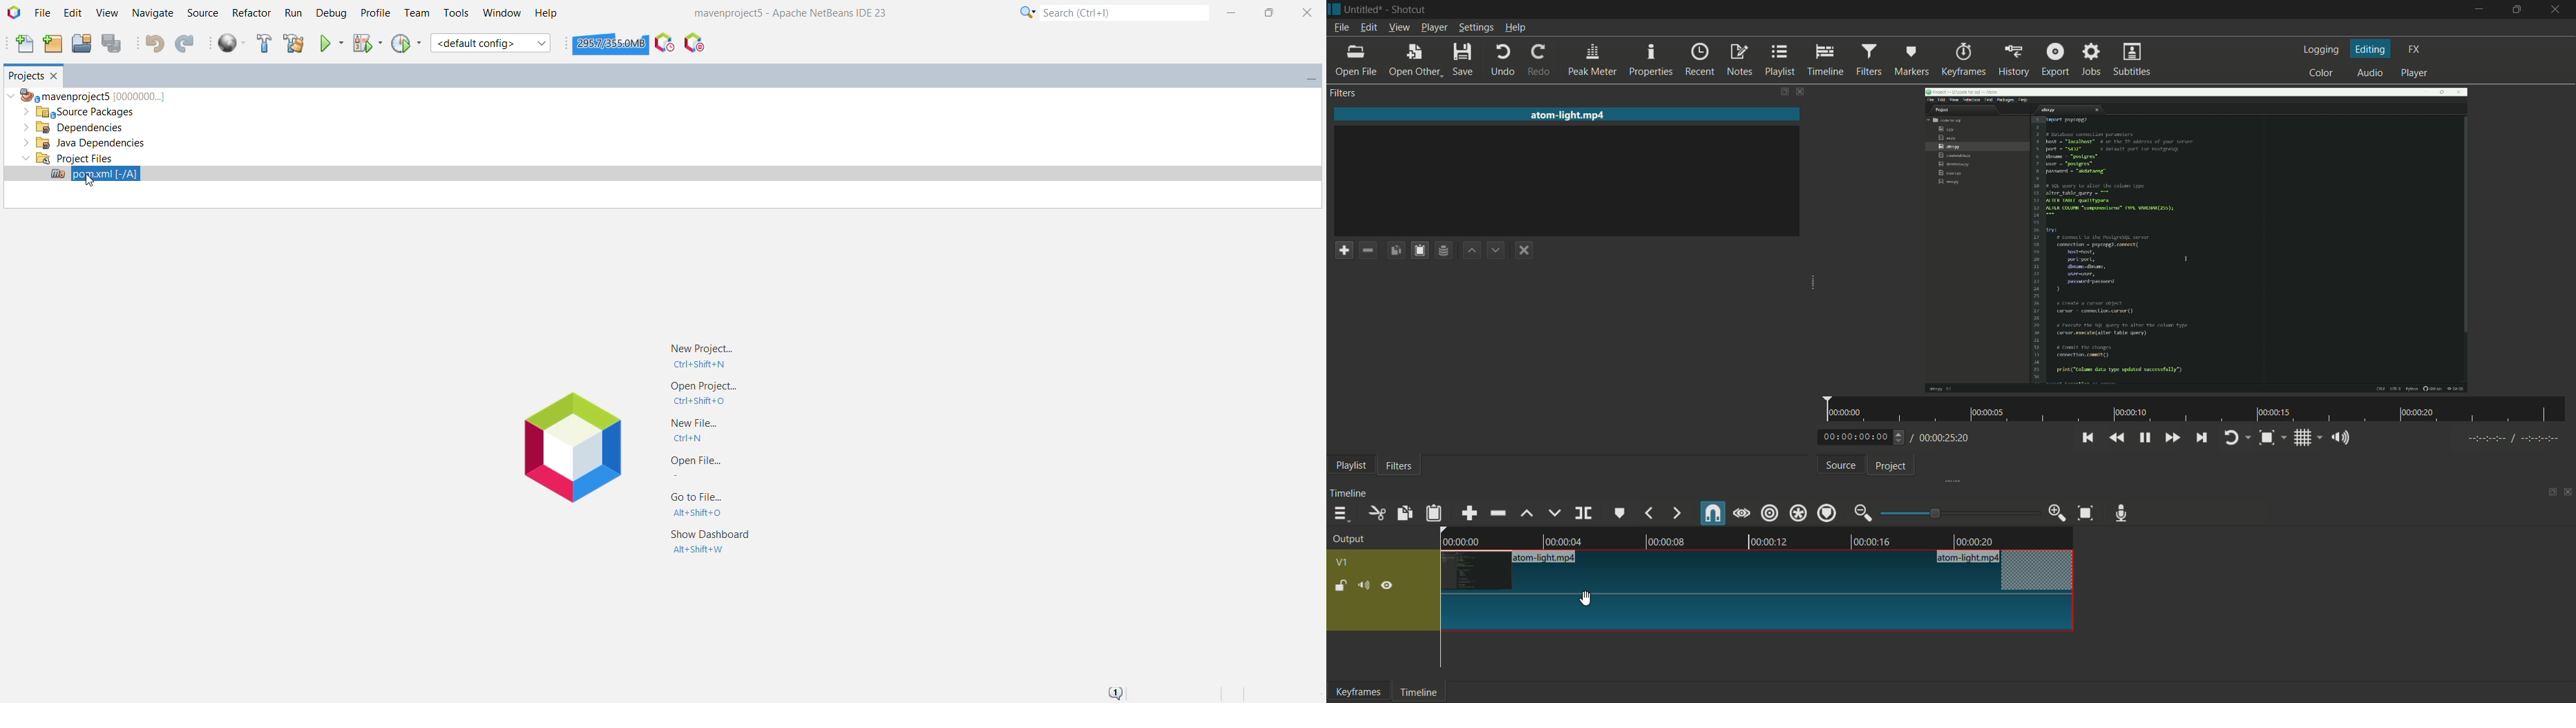  I want to click on save filter set, so click(1444, 249).